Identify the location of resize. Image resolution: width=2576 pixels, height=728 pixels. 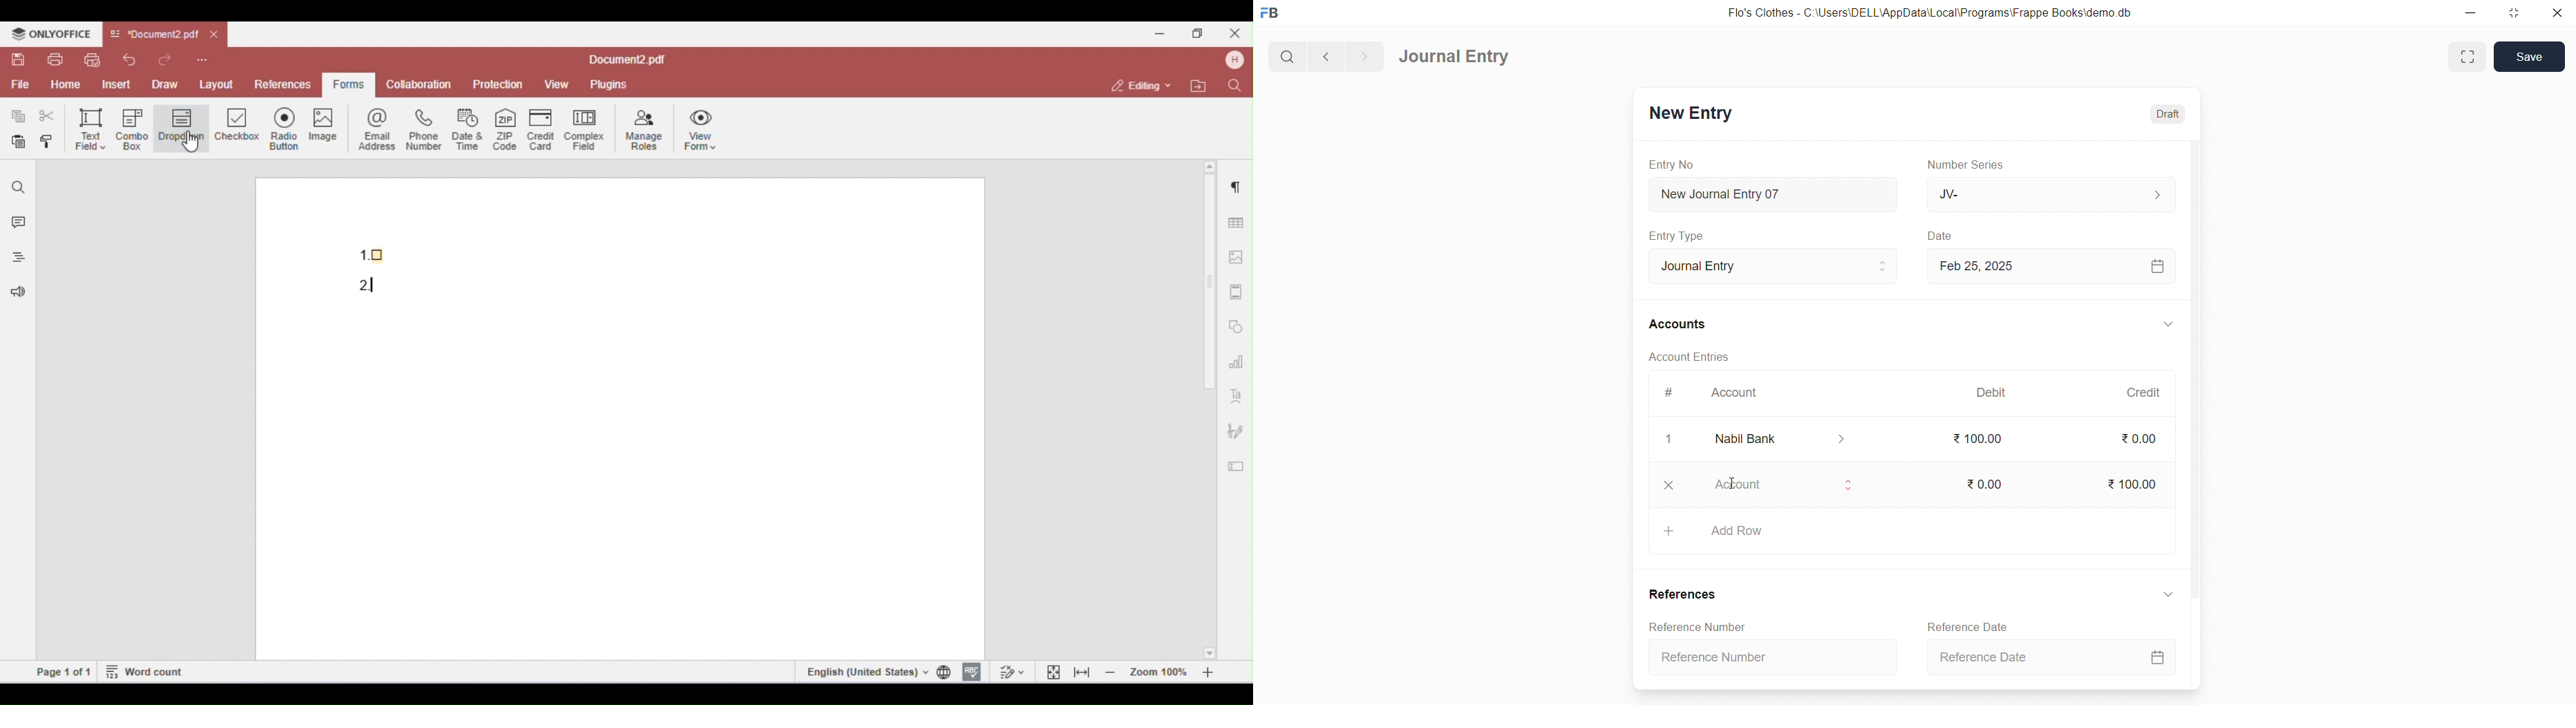
(2512, 14).